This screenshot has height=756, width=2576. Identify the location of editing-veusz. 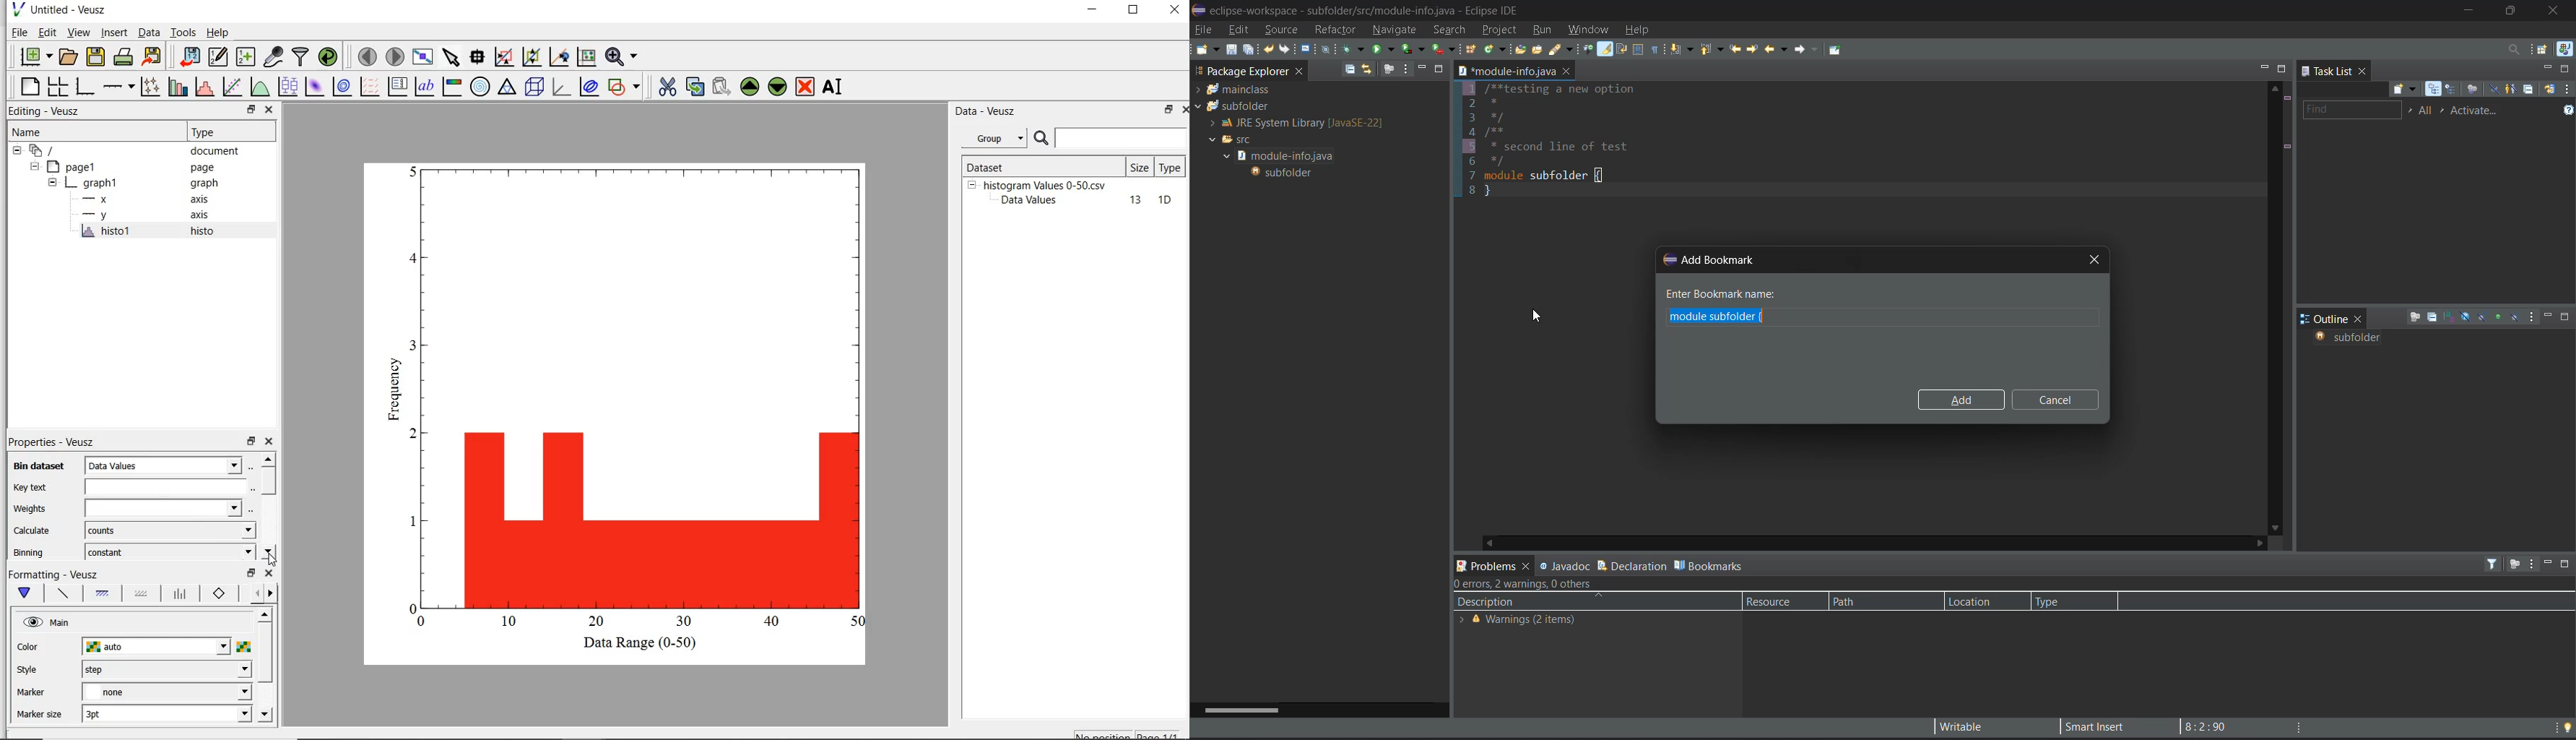
(45, 111).